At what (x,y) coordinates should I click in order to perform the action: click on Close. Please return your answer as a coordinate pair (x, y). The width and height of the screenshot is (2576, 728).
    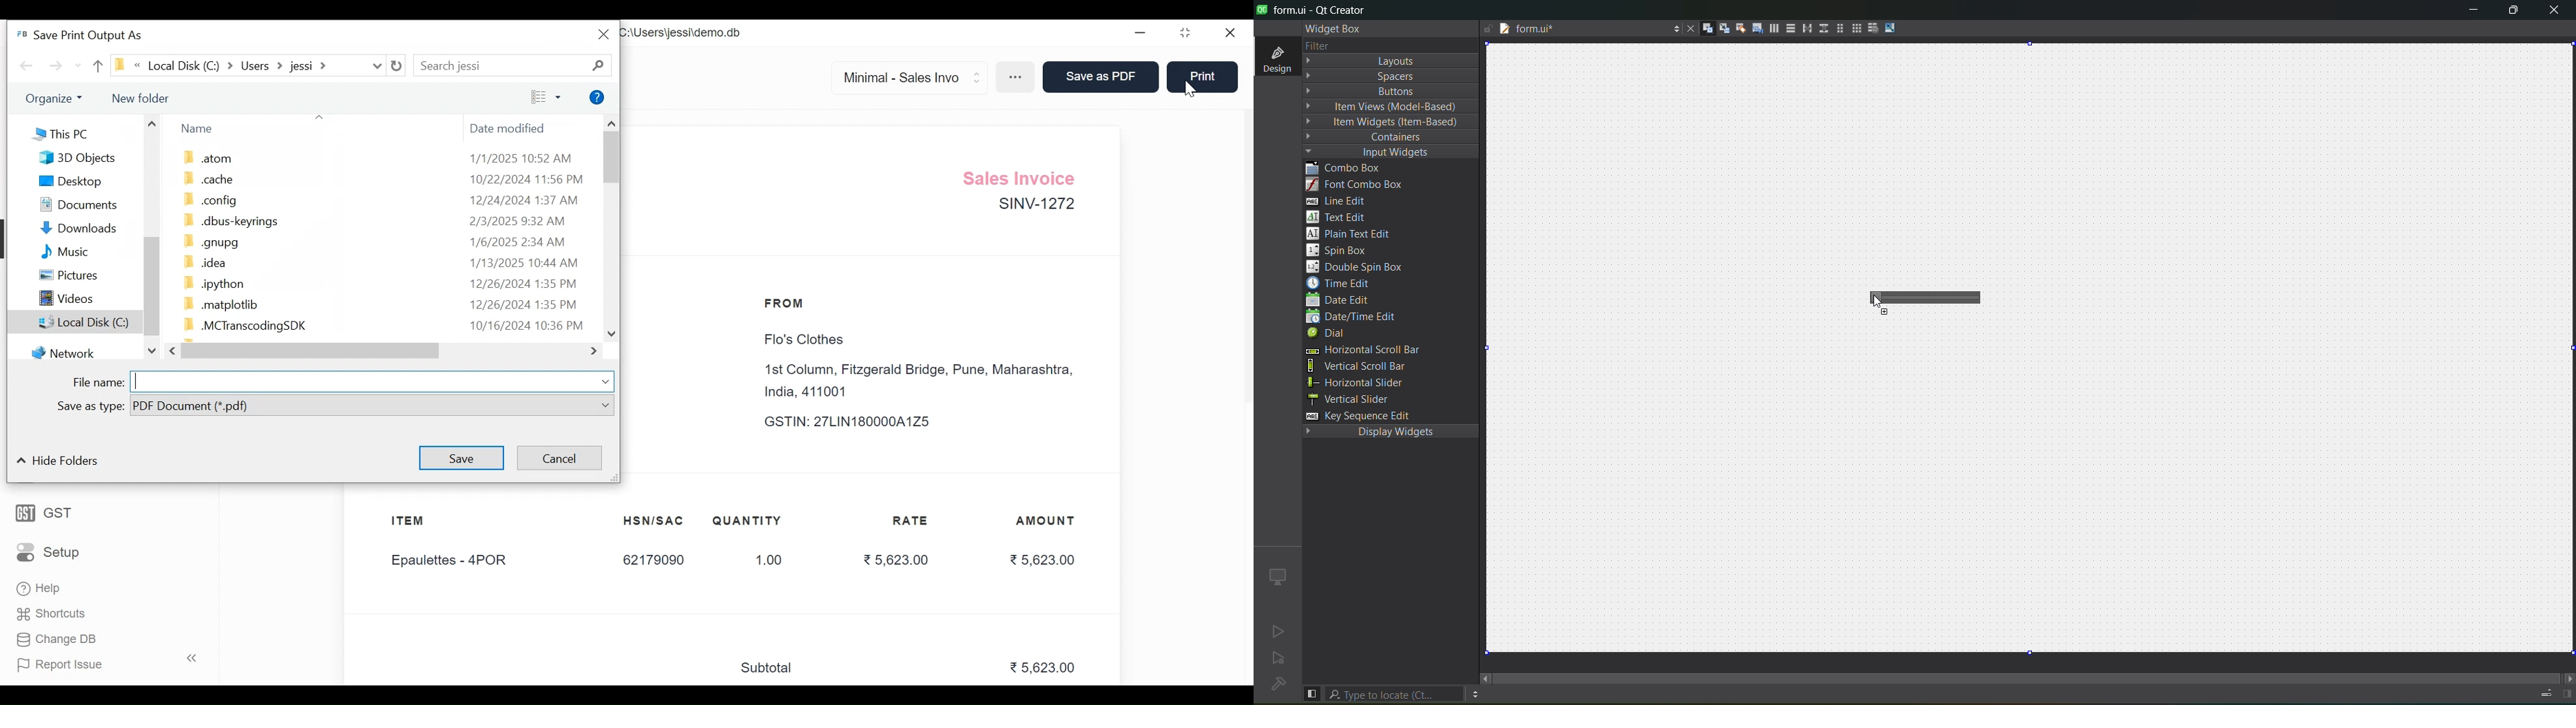
    Looking at the image, I should click on (603, 35).